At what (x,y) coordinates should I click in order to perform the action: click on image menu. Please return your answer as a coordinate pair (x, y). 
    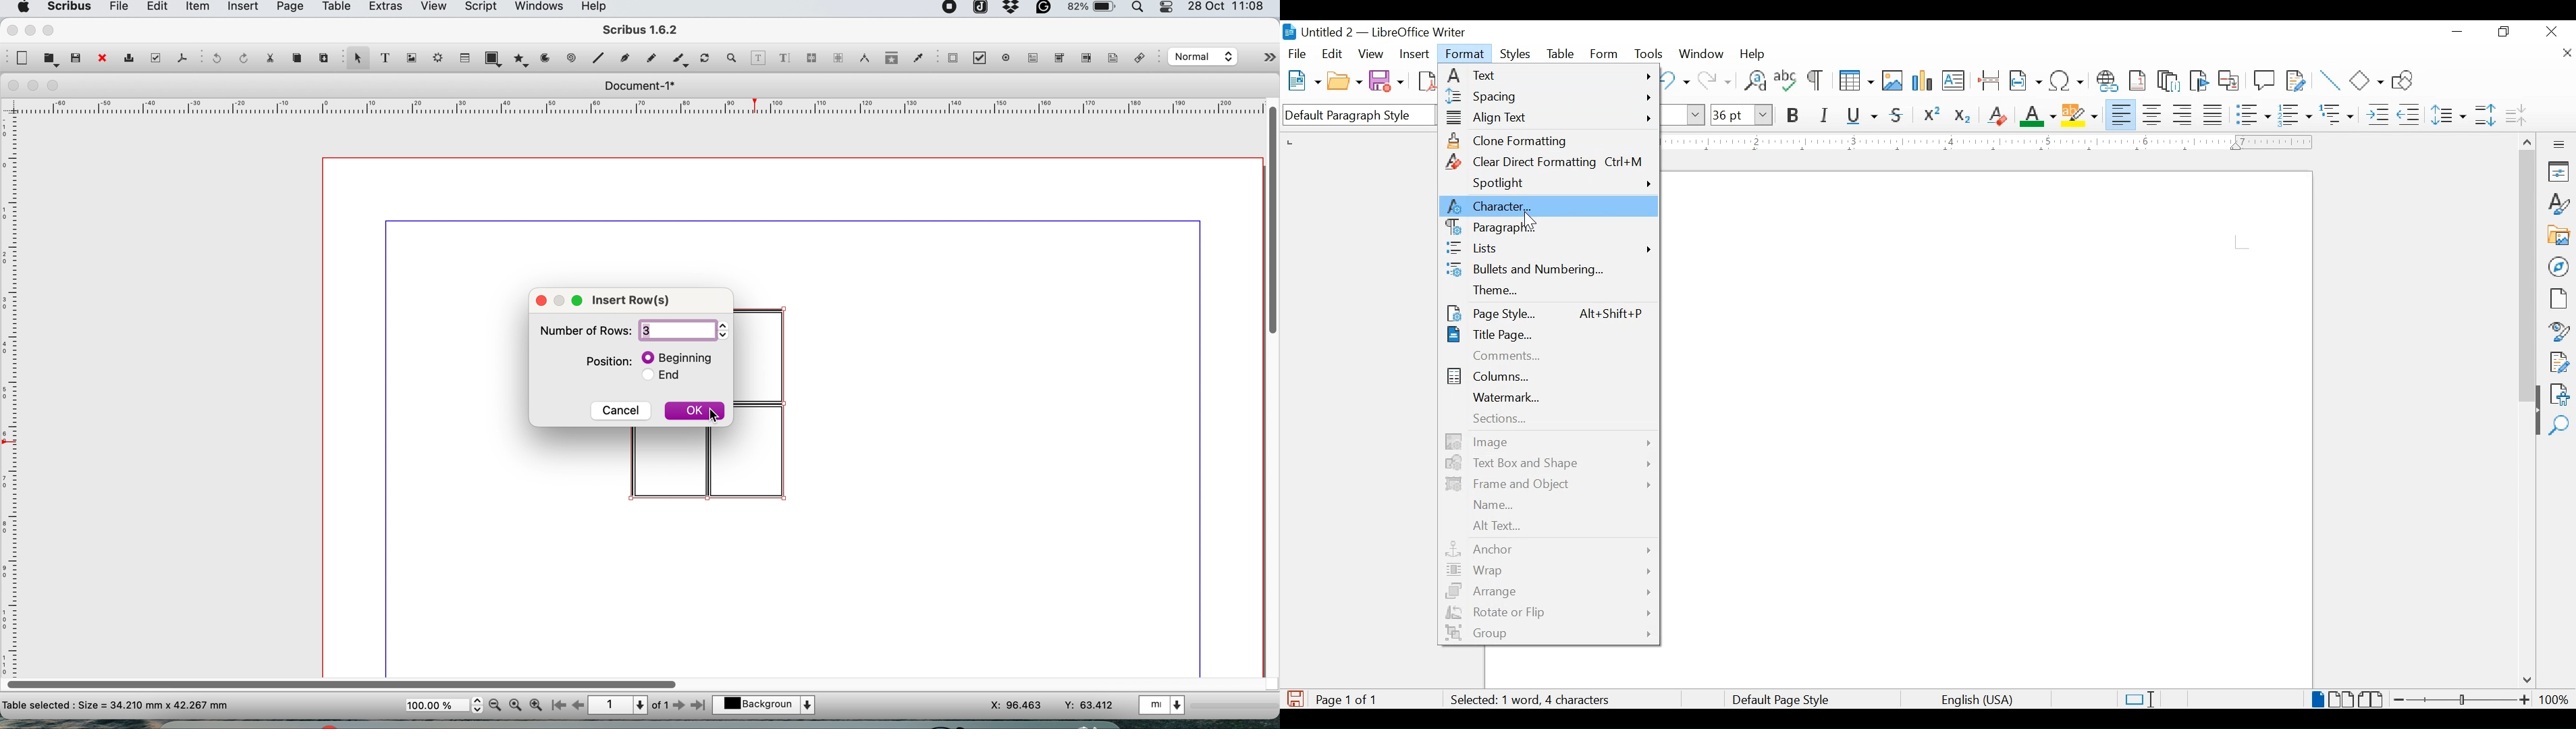
    Looking at the image, I should click on (1547, 440).